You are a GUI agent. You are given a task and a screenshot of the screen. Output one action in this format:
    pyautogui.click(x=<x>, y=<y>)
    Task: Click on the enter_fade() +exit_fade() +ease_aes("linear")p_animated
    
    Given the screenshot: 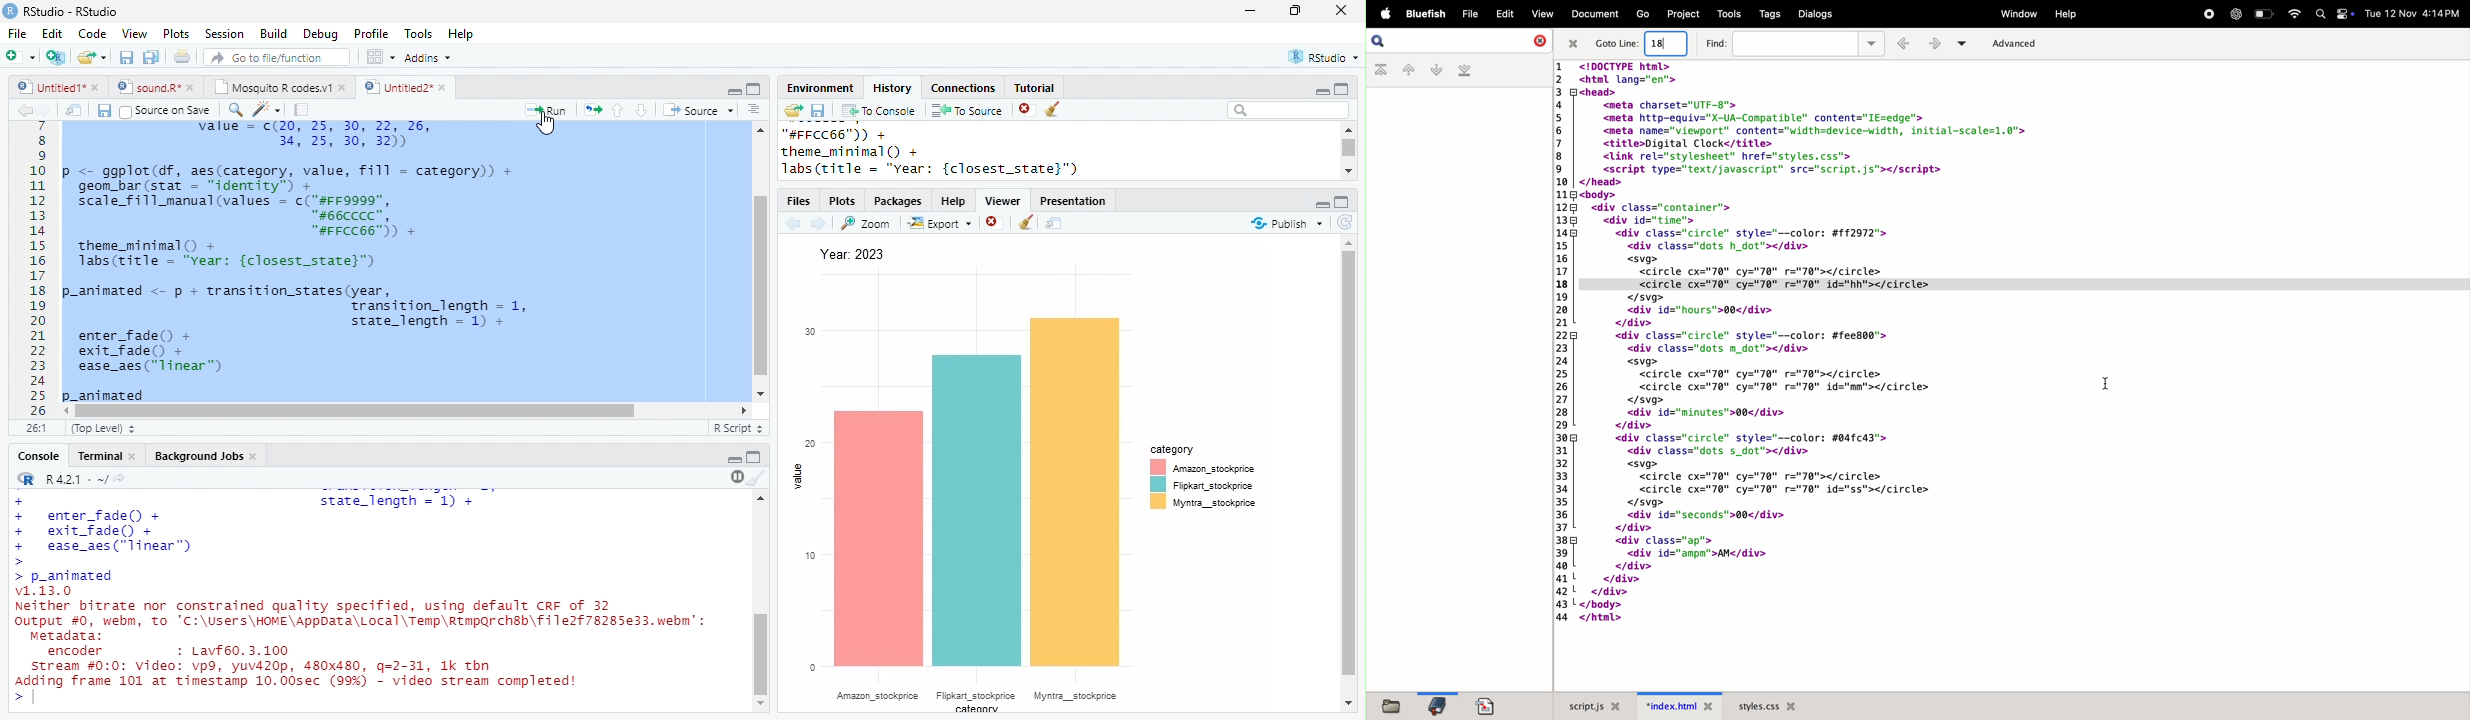 What is the action you would take?
    pyautogui.click(x=151, y=366)
    